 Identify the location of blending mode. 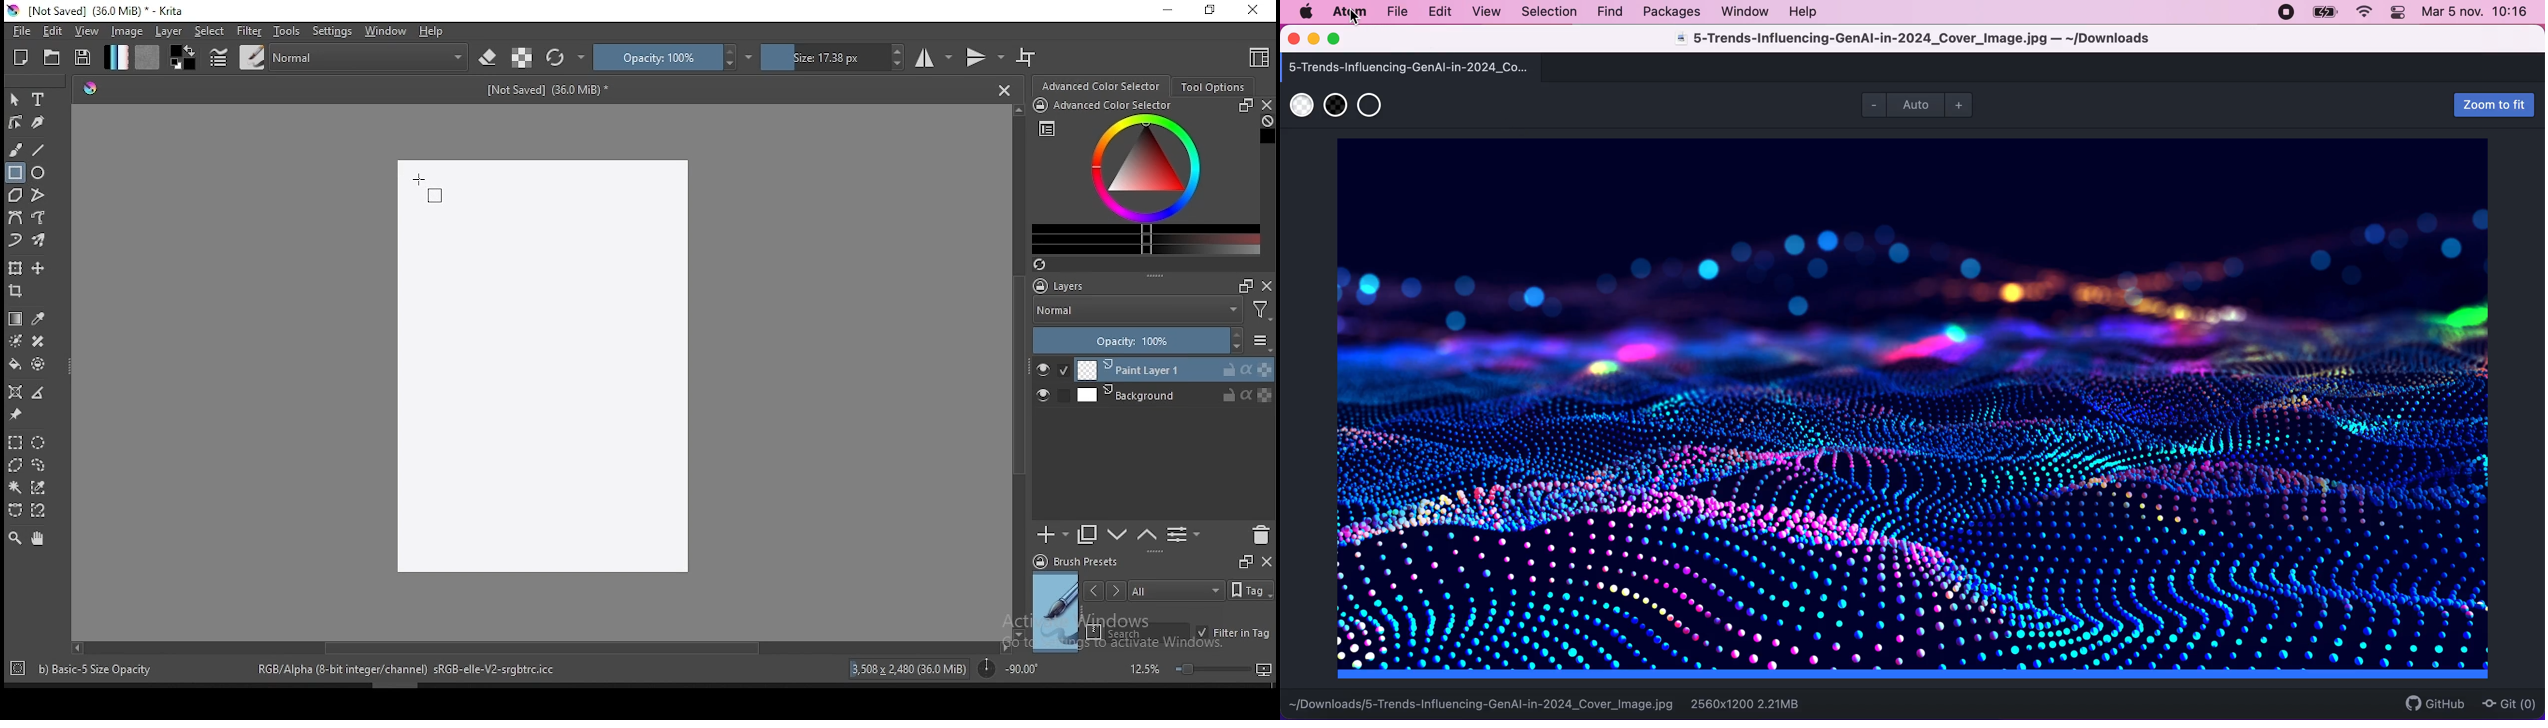
(370, 57).